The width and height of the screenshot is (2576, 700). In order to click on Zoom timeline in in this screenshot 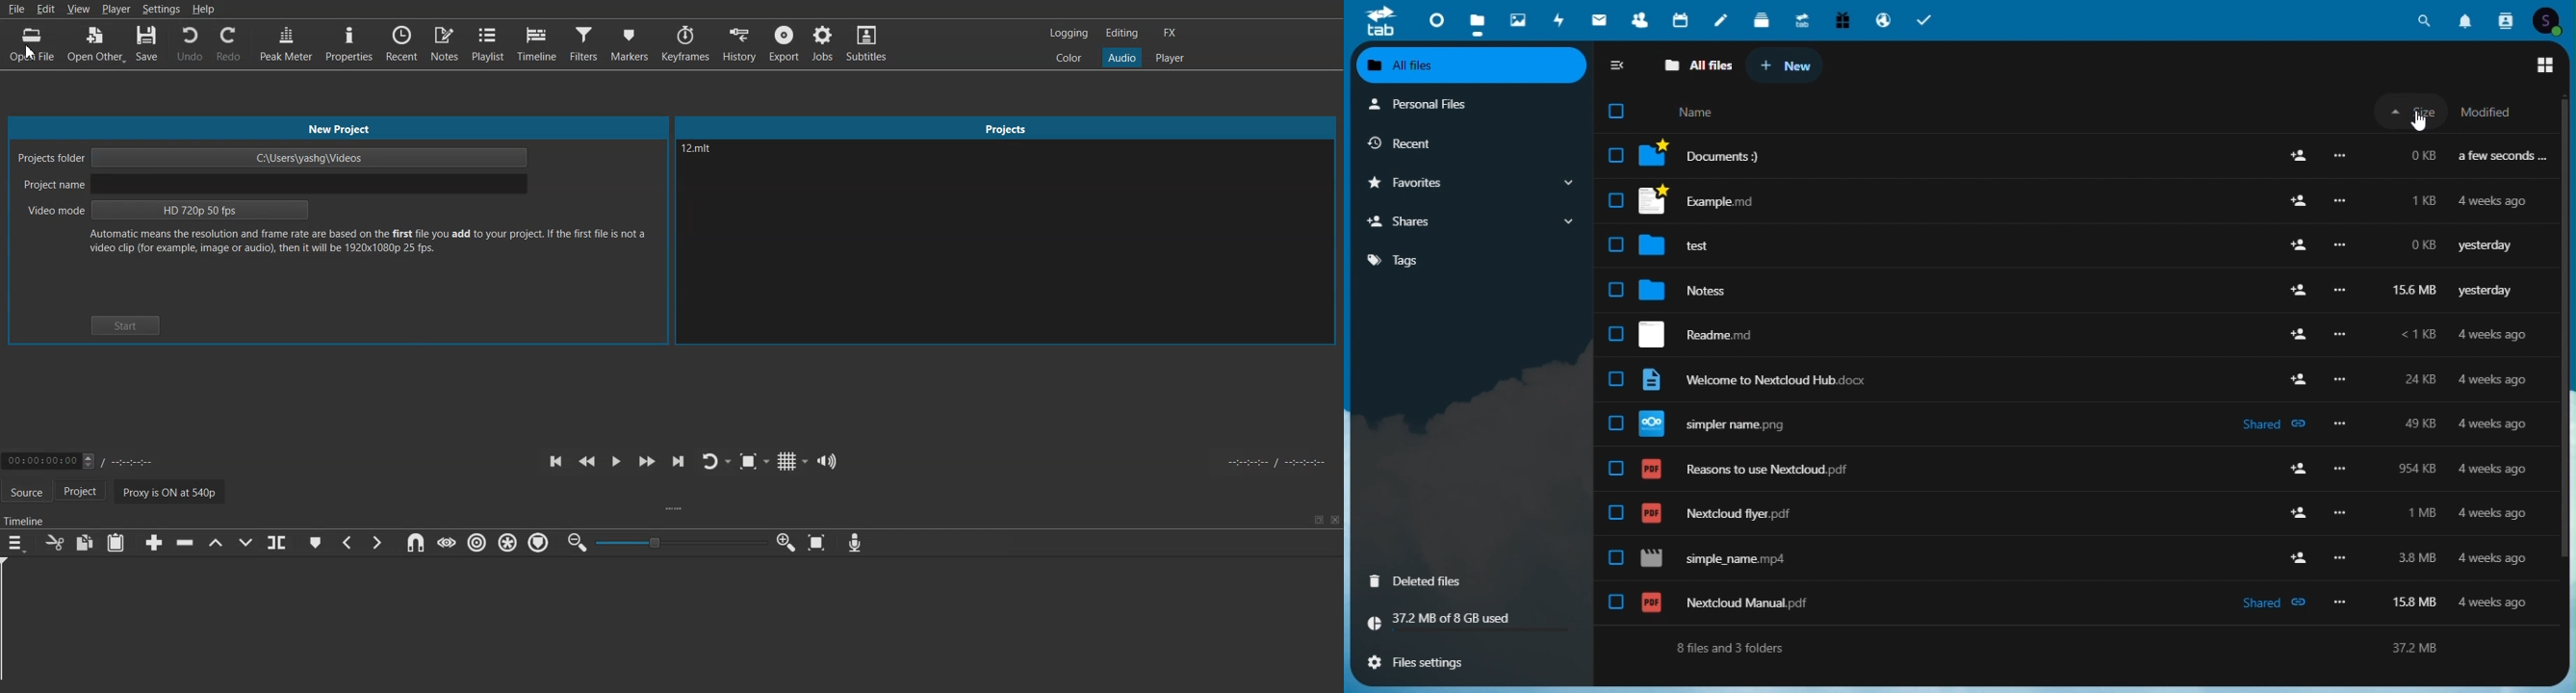, I will do `click(787, 542)`.